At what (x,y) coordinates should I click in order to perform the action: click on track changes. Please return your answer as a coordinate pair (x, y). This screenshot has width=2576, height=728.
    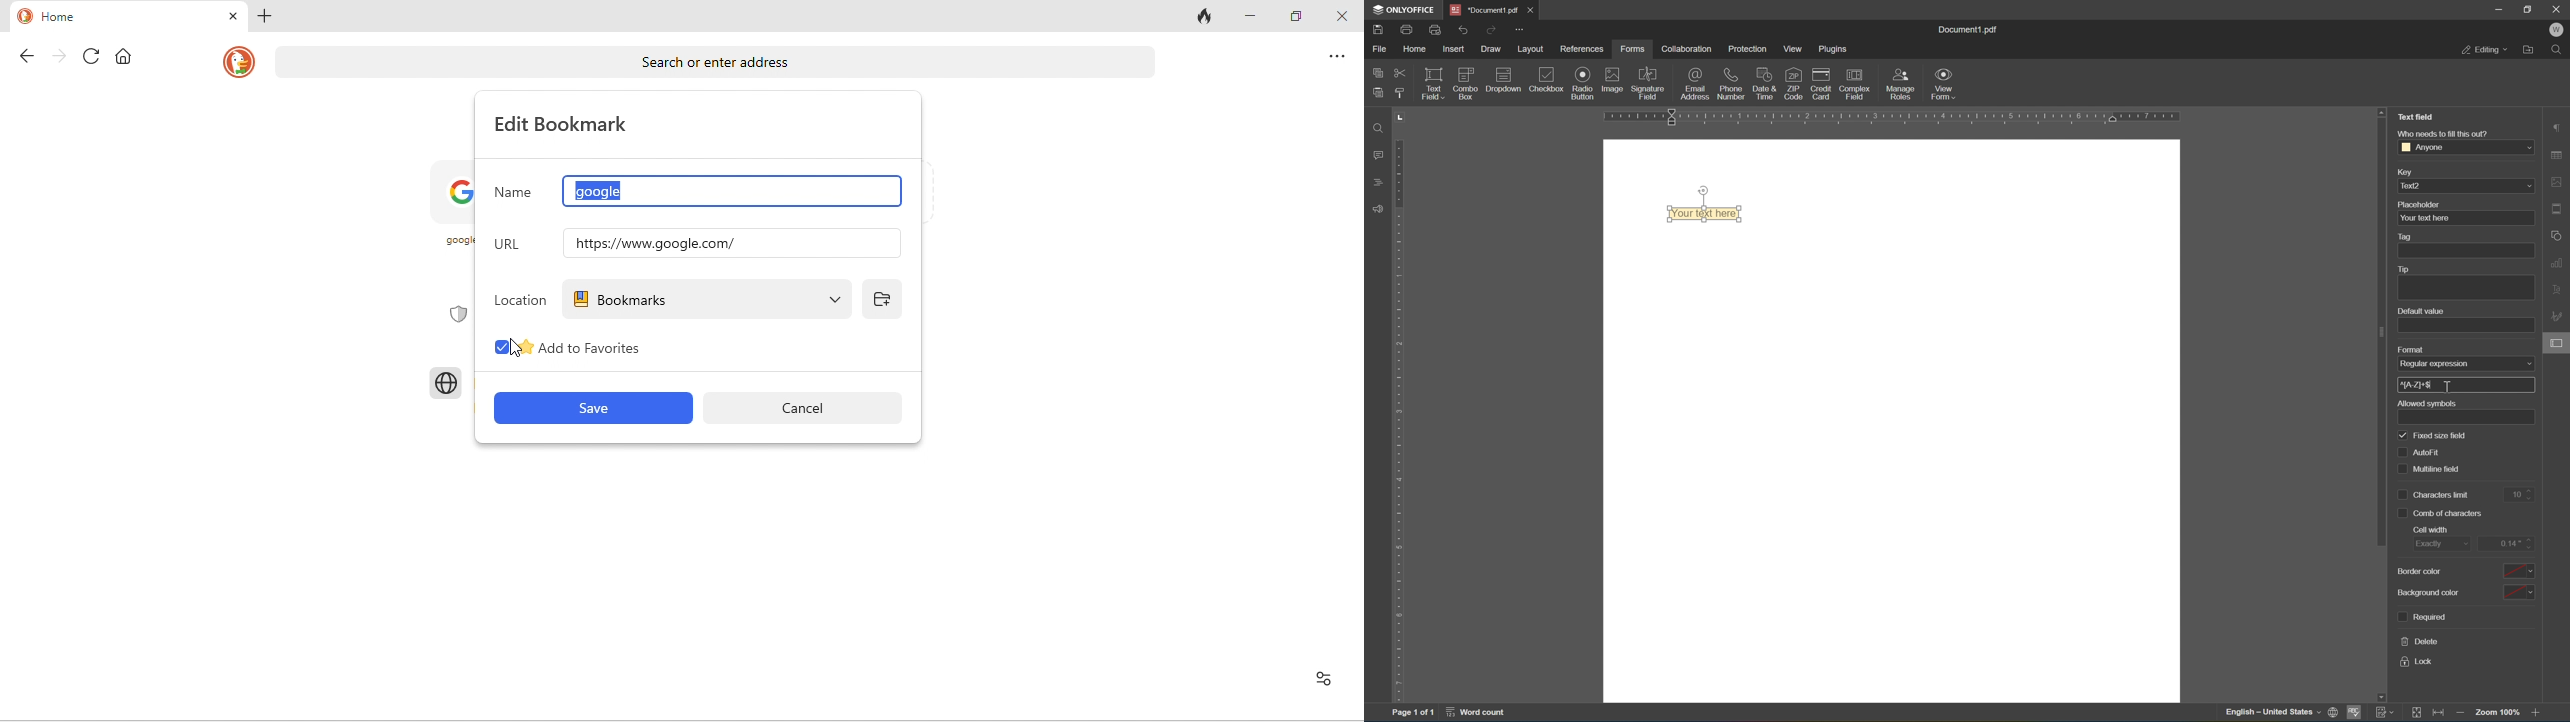
    Looking at the image, I should click on (2383, 713).